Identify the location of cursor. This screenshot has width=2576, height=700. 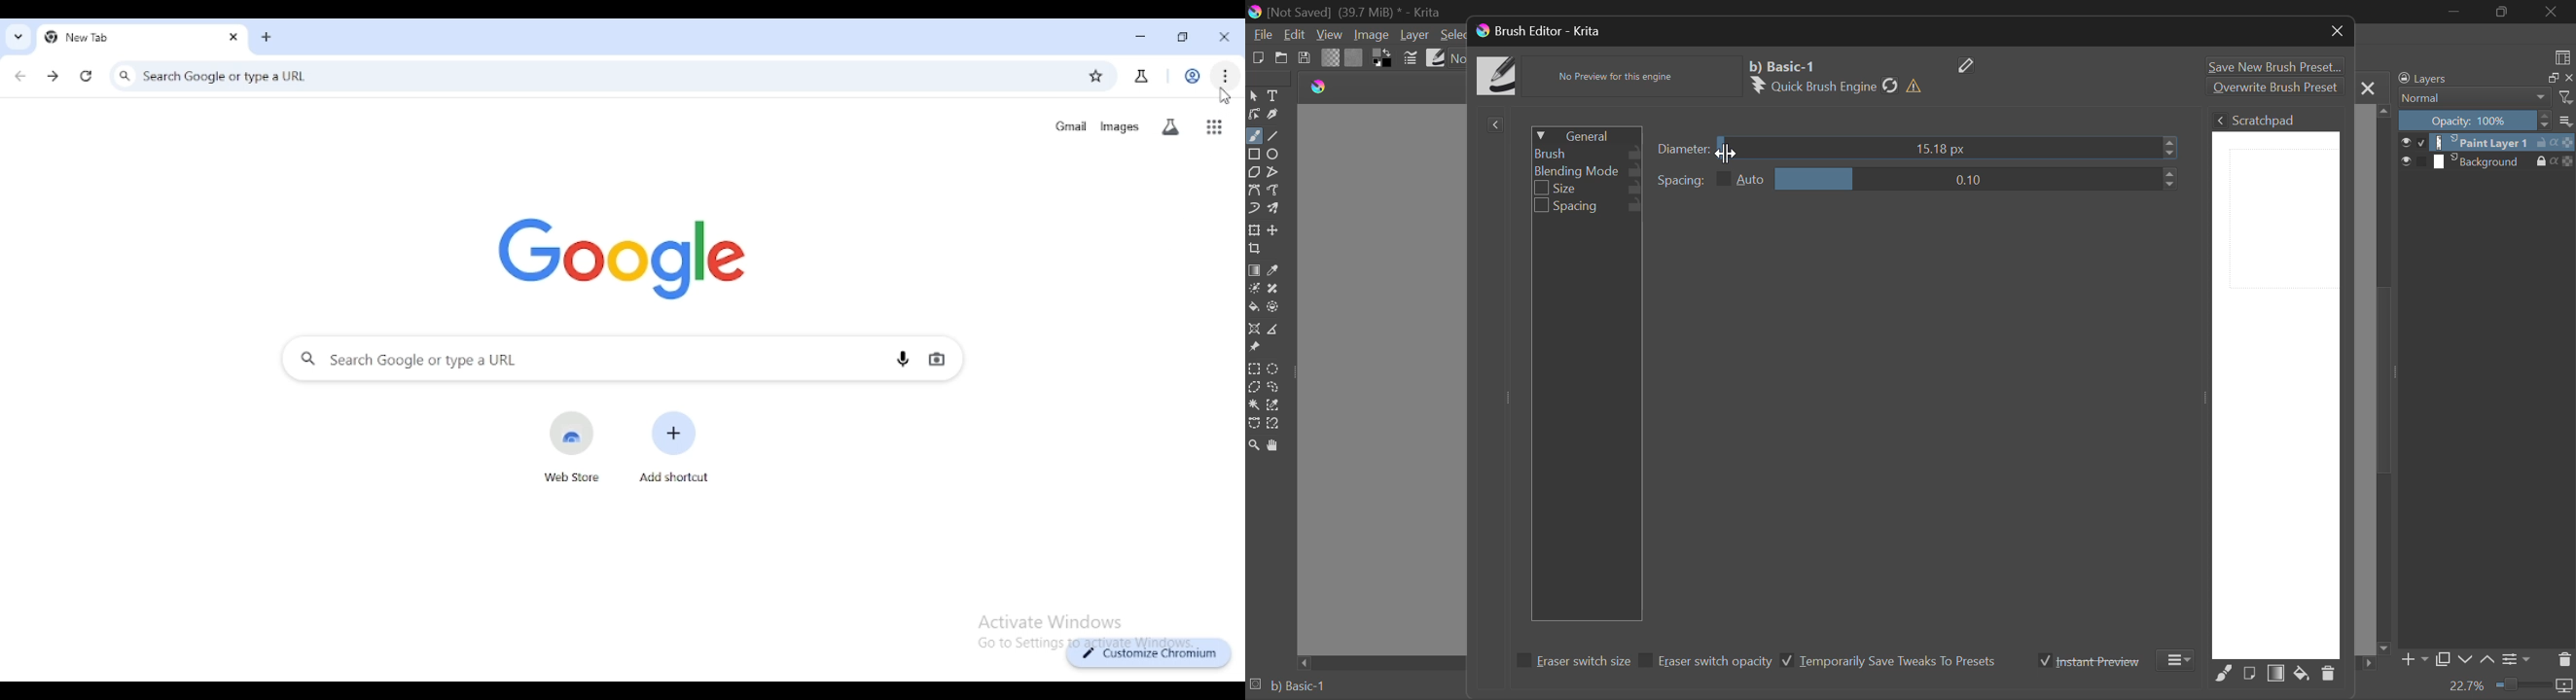
(1224, 95).